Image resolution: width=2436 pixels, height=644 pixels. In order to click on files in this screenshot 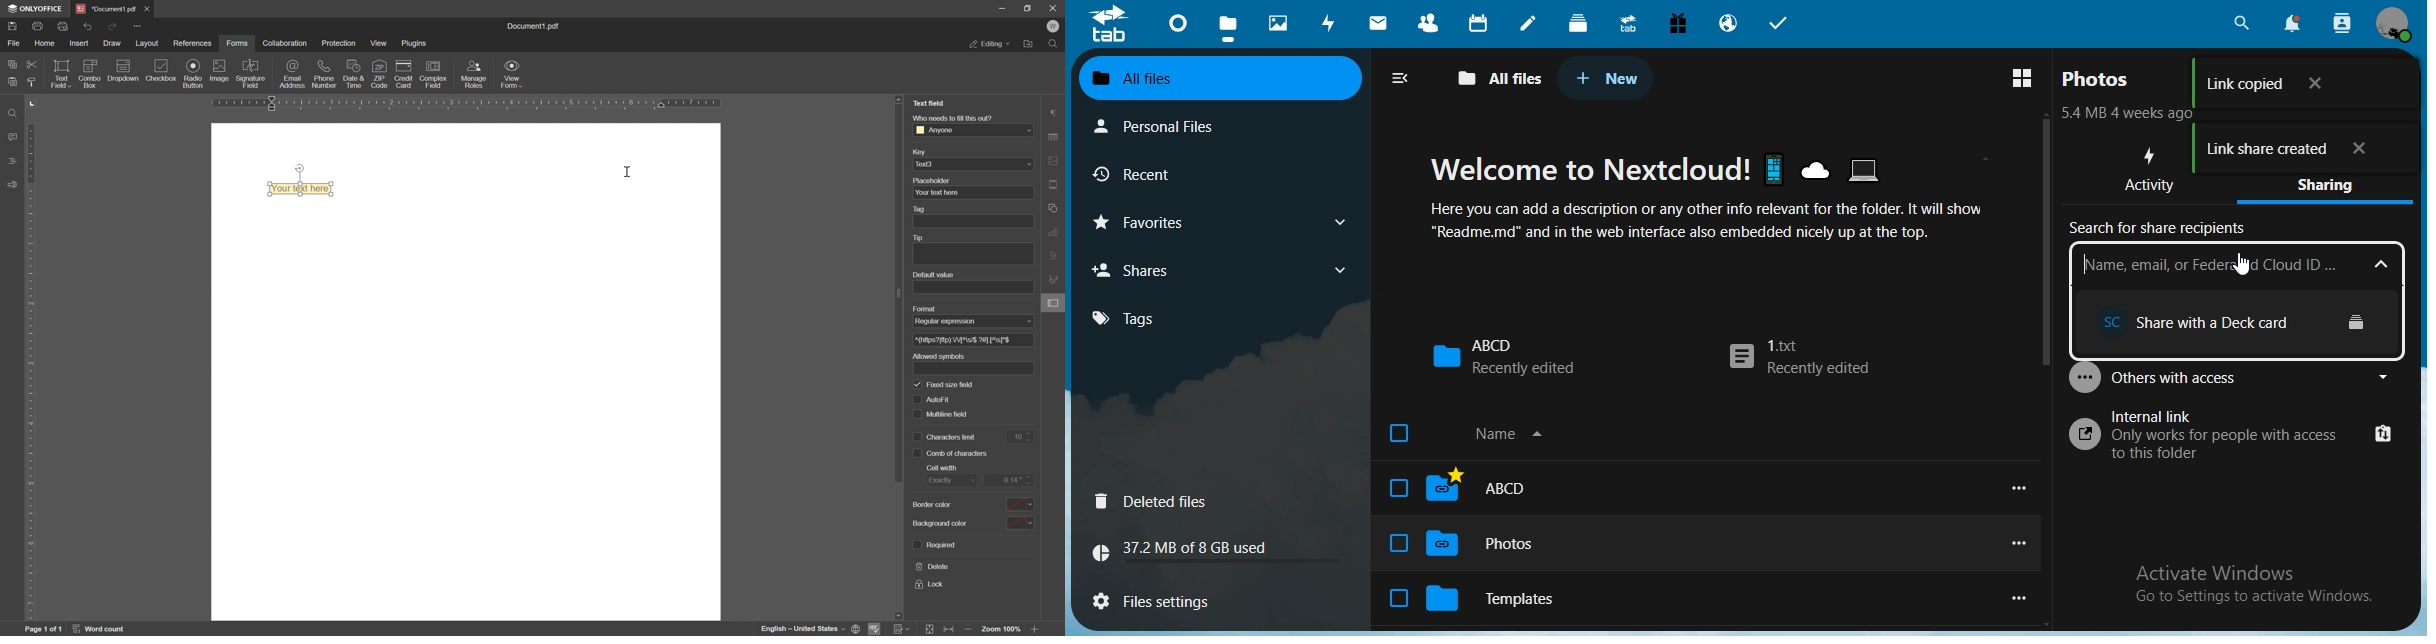, I will do `click(1228, 30)`.